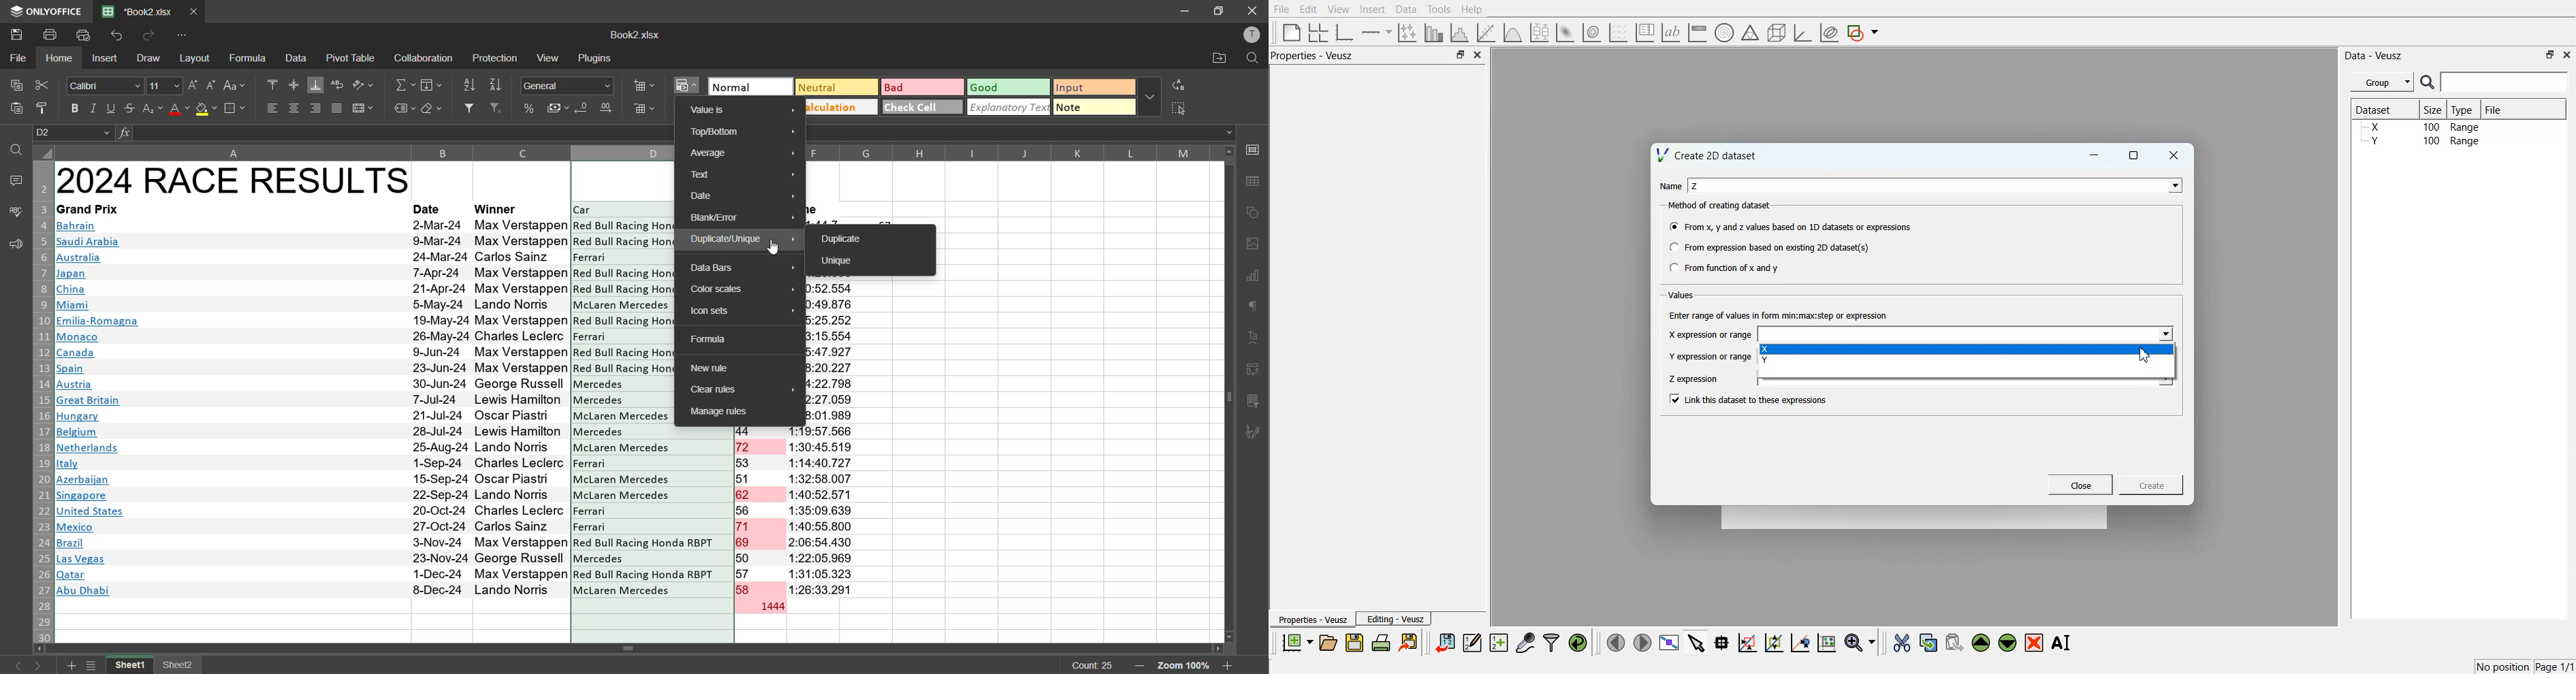 This screenshot has width=2576, height=700. I want to click on add new worksheet, so click(69, 665).